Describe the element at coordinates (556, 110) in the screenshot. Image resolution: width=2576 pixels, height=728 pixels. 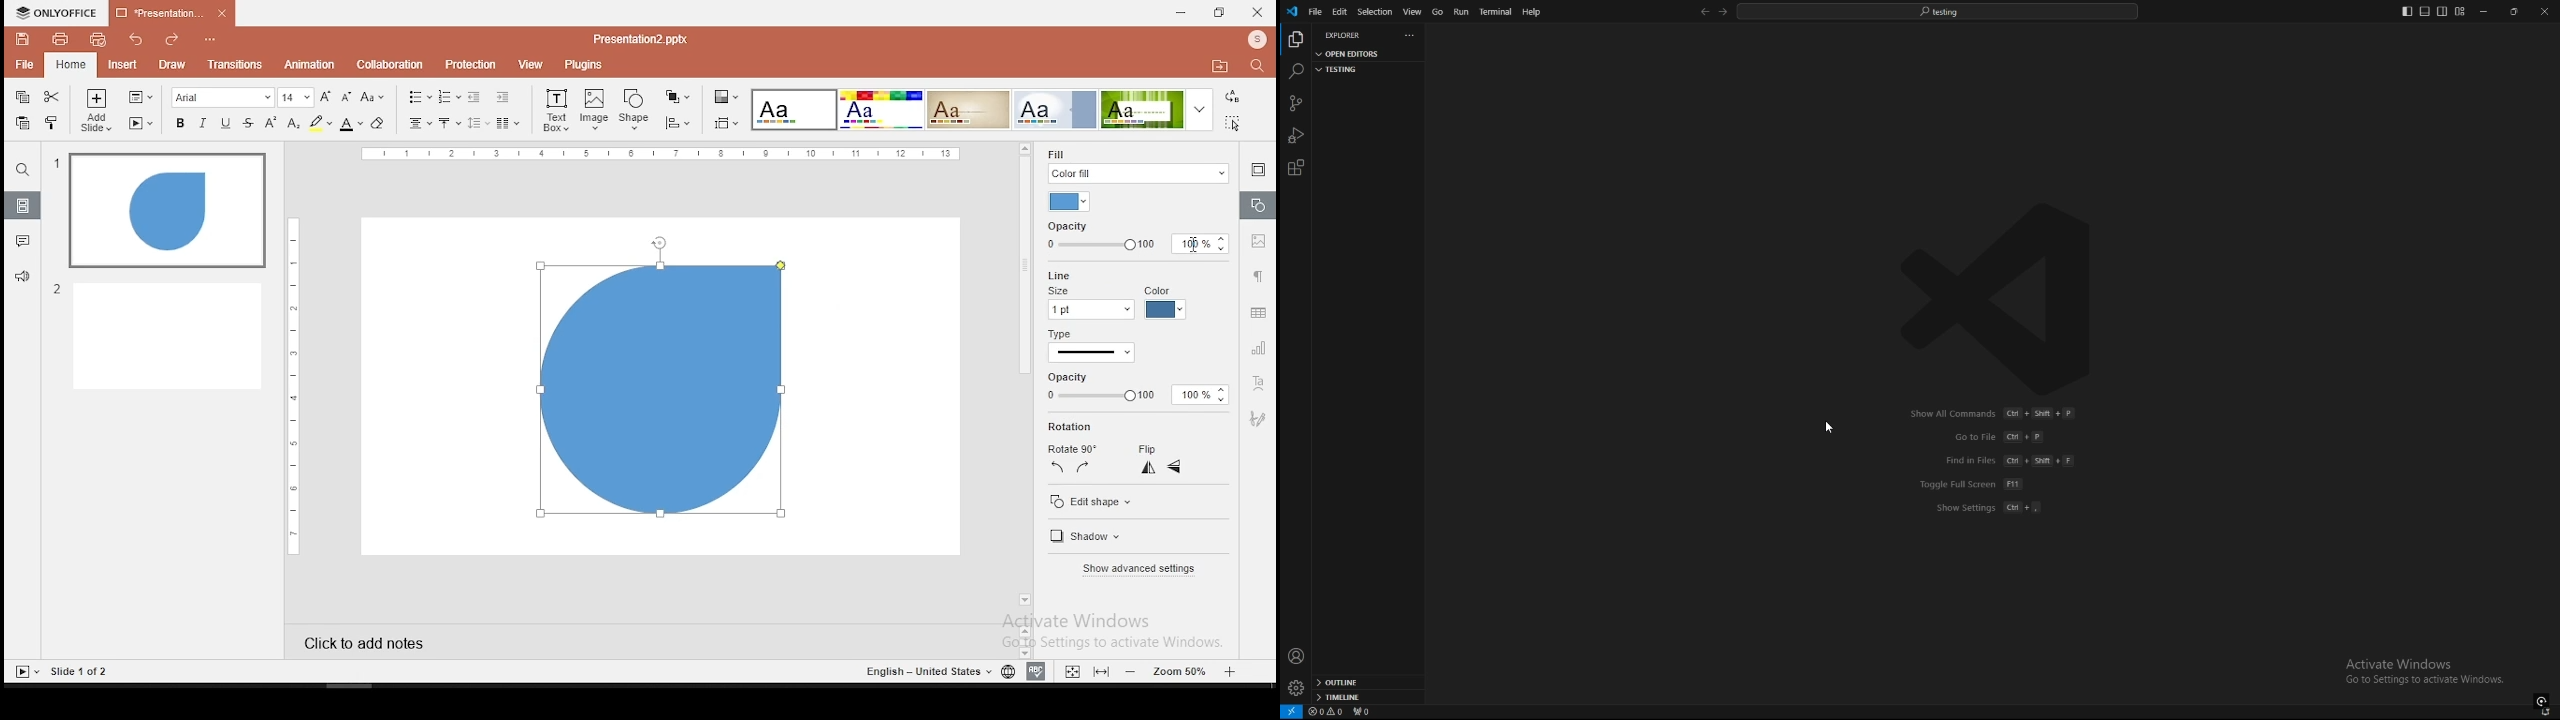
I see `text box` at that location.